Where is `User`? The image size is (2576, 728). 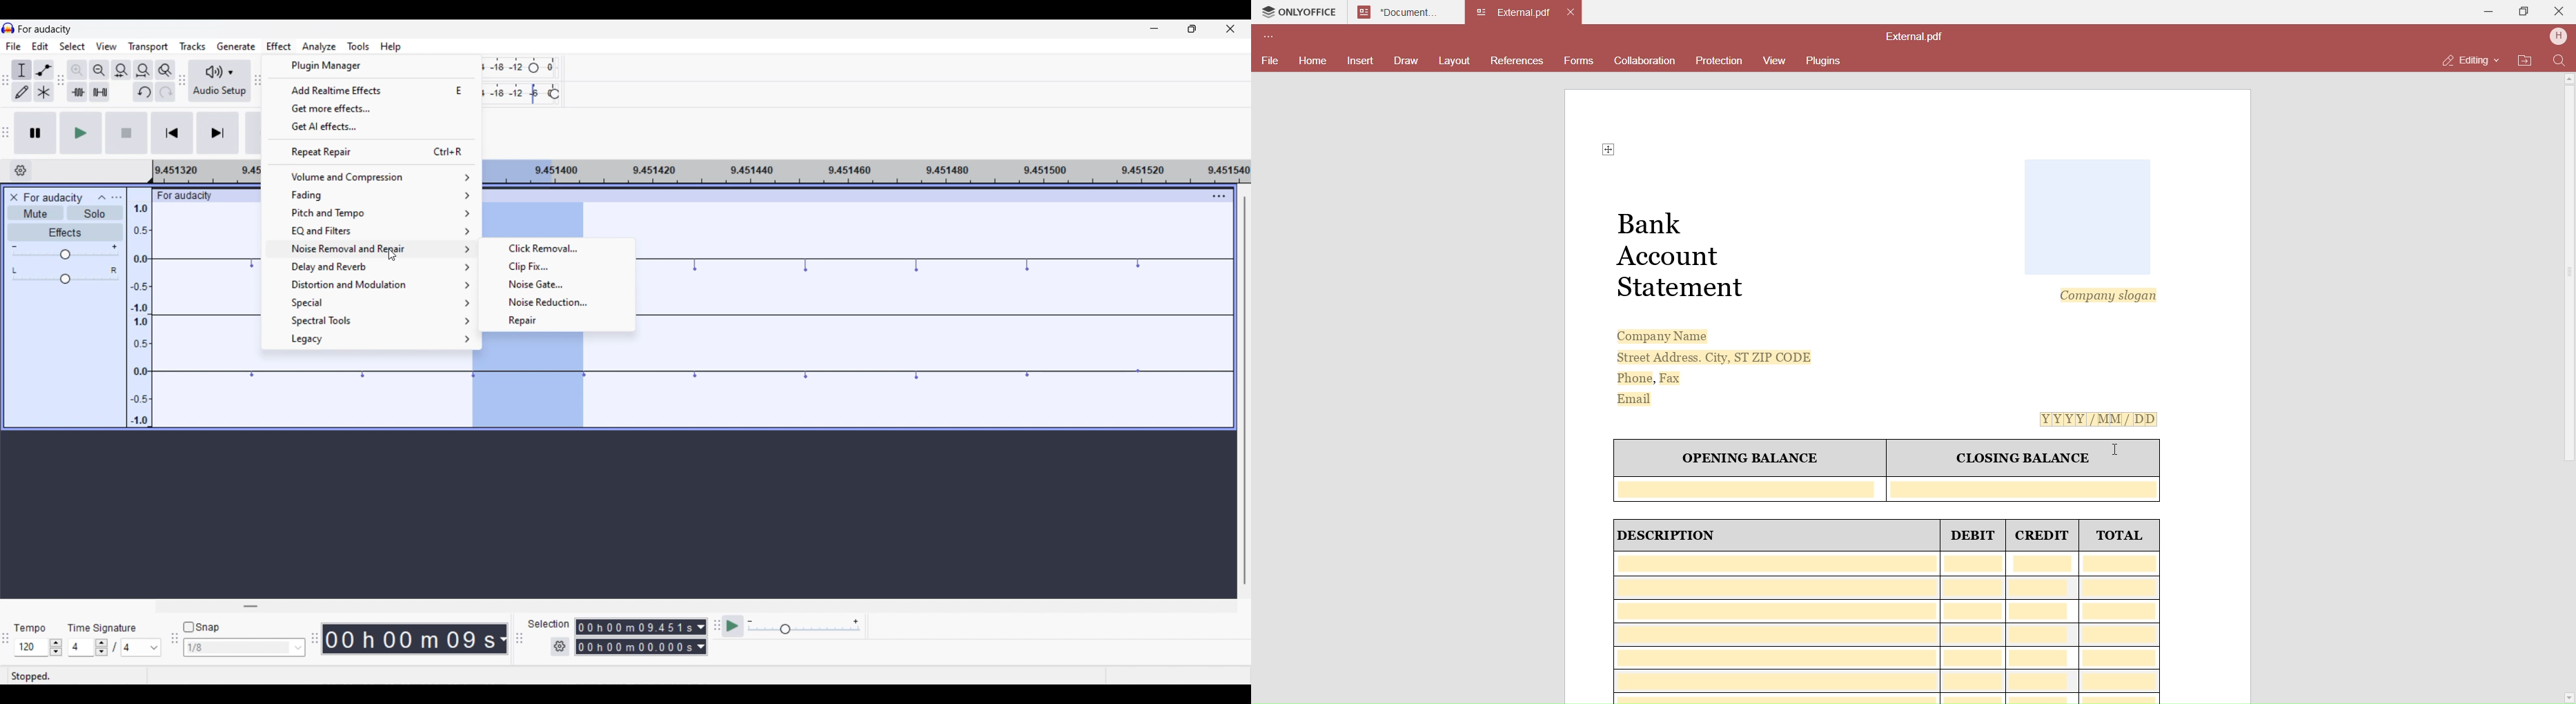
User is located at coordinates (2558, 37).